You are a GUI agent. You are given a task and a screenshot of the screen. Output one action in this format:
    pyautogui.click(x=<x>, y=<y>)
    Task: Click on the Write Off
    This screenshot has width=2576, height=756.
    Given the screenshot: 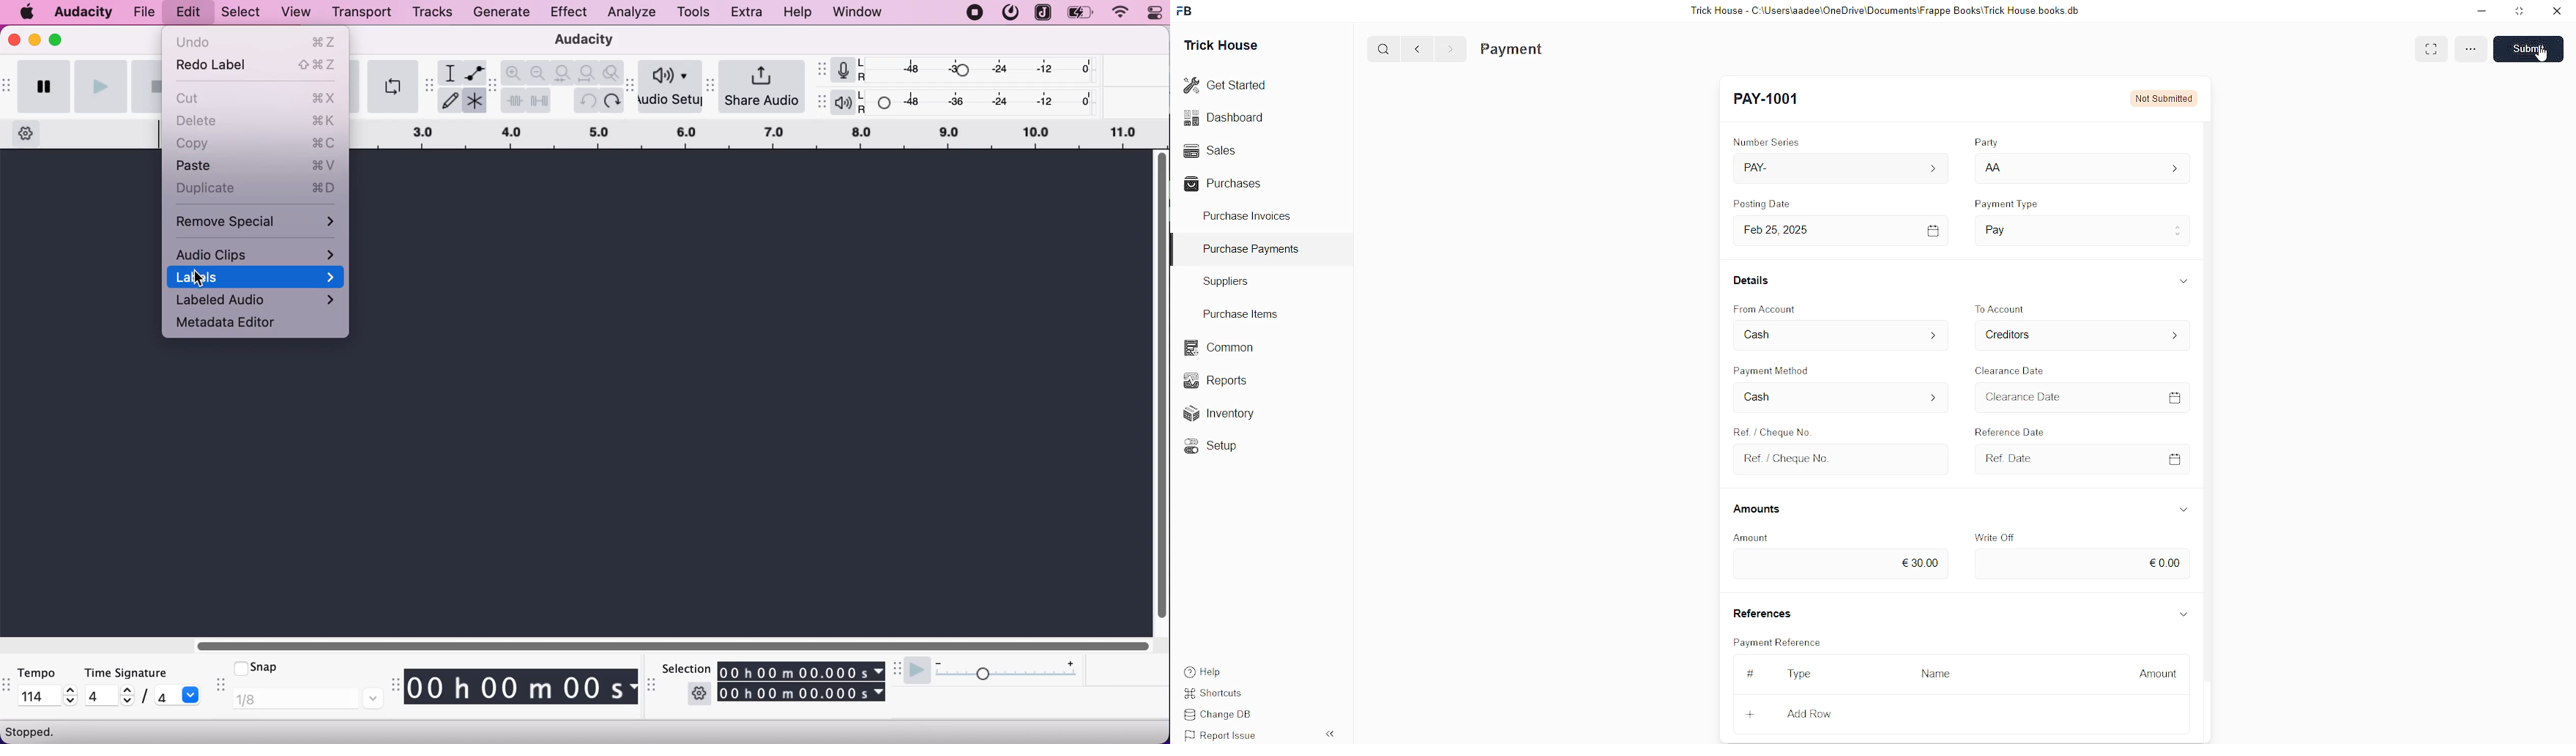 What is the action you would take?
    pyautogui.click(x=2011, y=535)
    